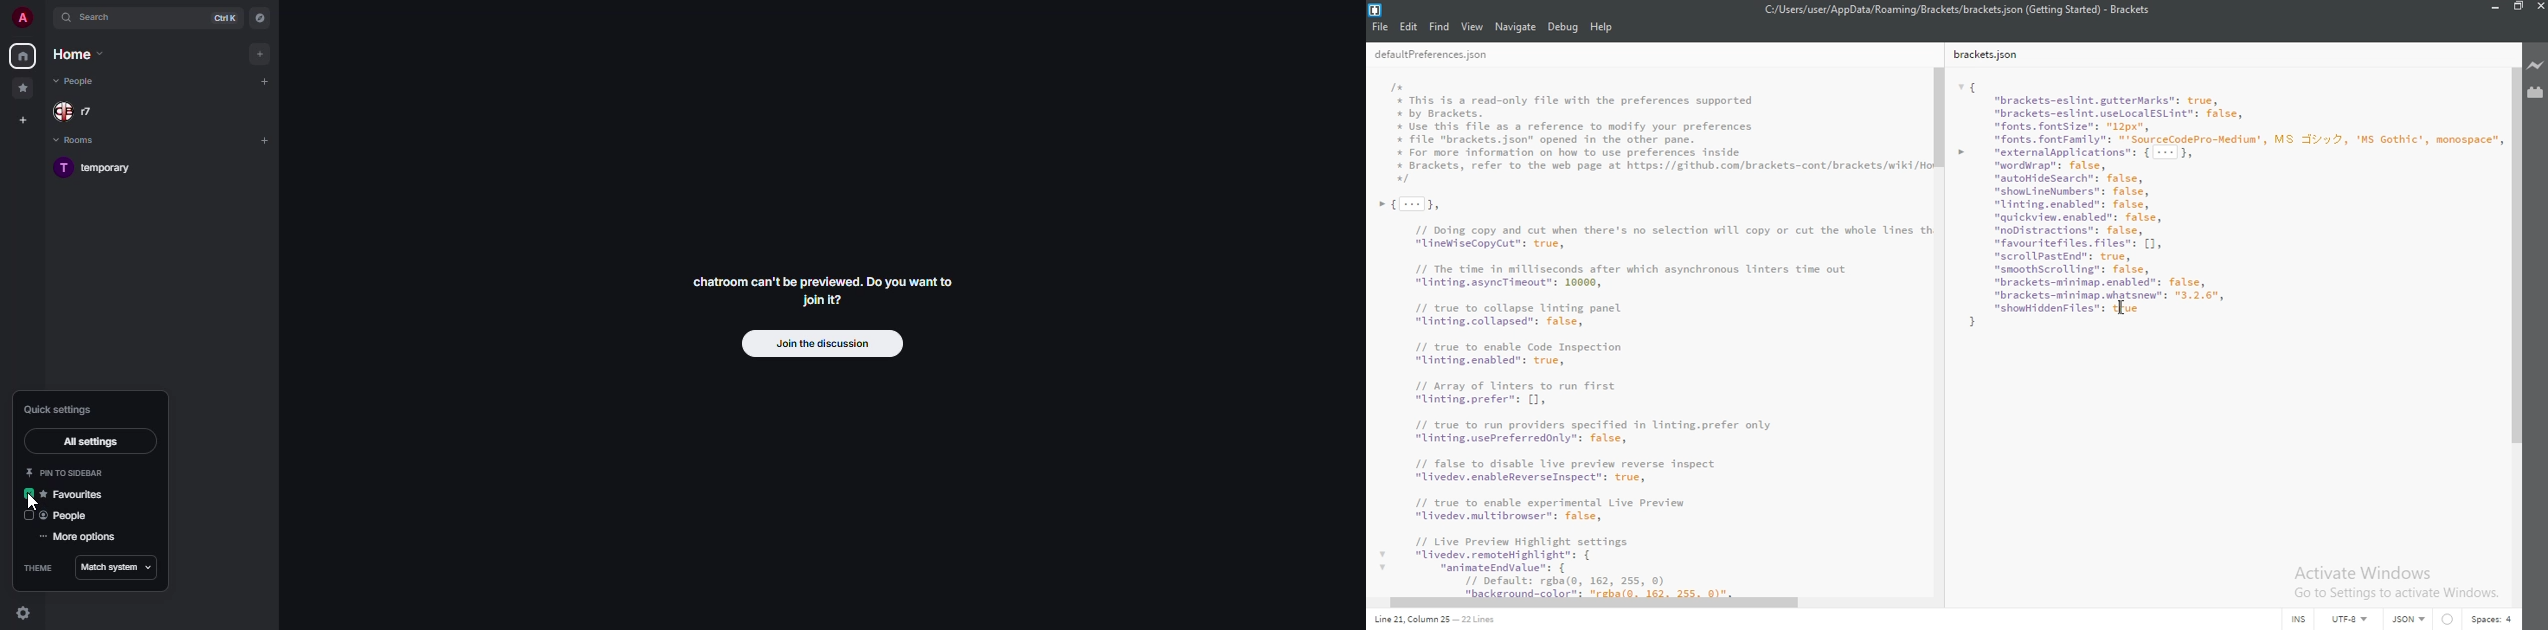 The image size is (2548, 644). I want to click on space: 4, so click(2494, 620).